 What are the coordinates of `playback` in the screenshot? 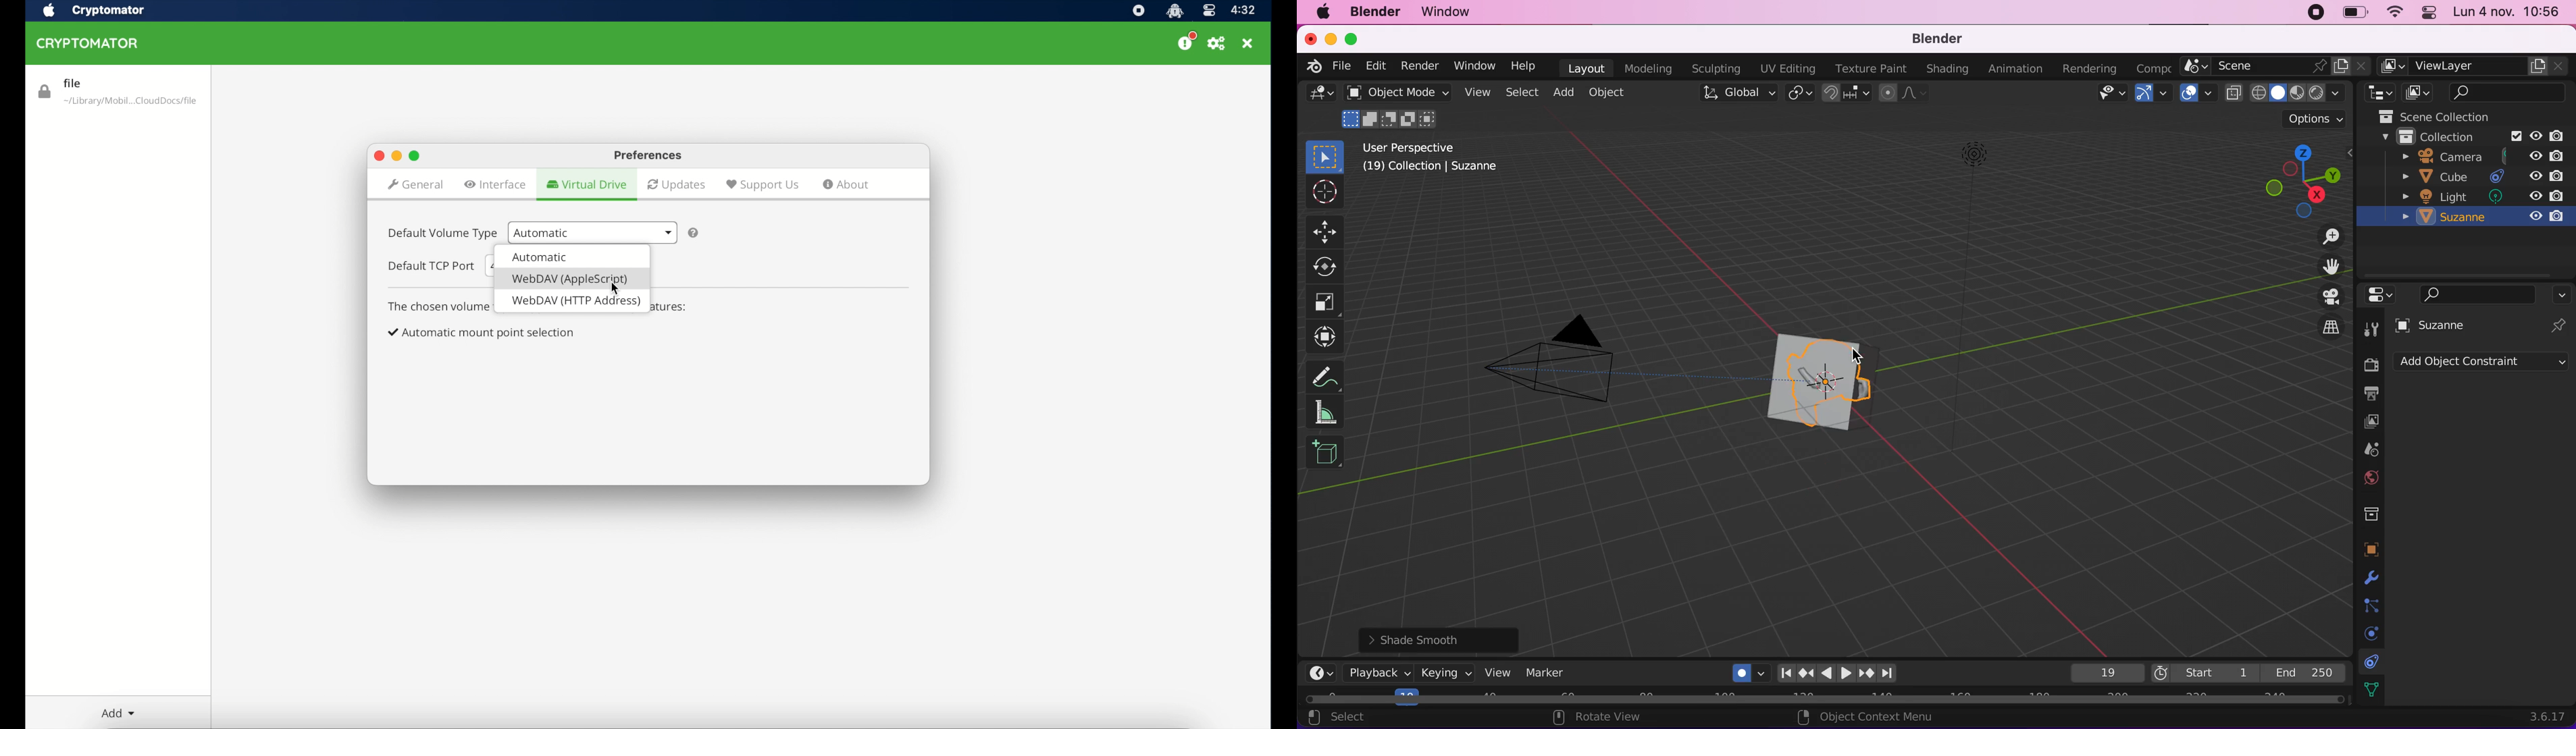 It's located at (1379, 673).